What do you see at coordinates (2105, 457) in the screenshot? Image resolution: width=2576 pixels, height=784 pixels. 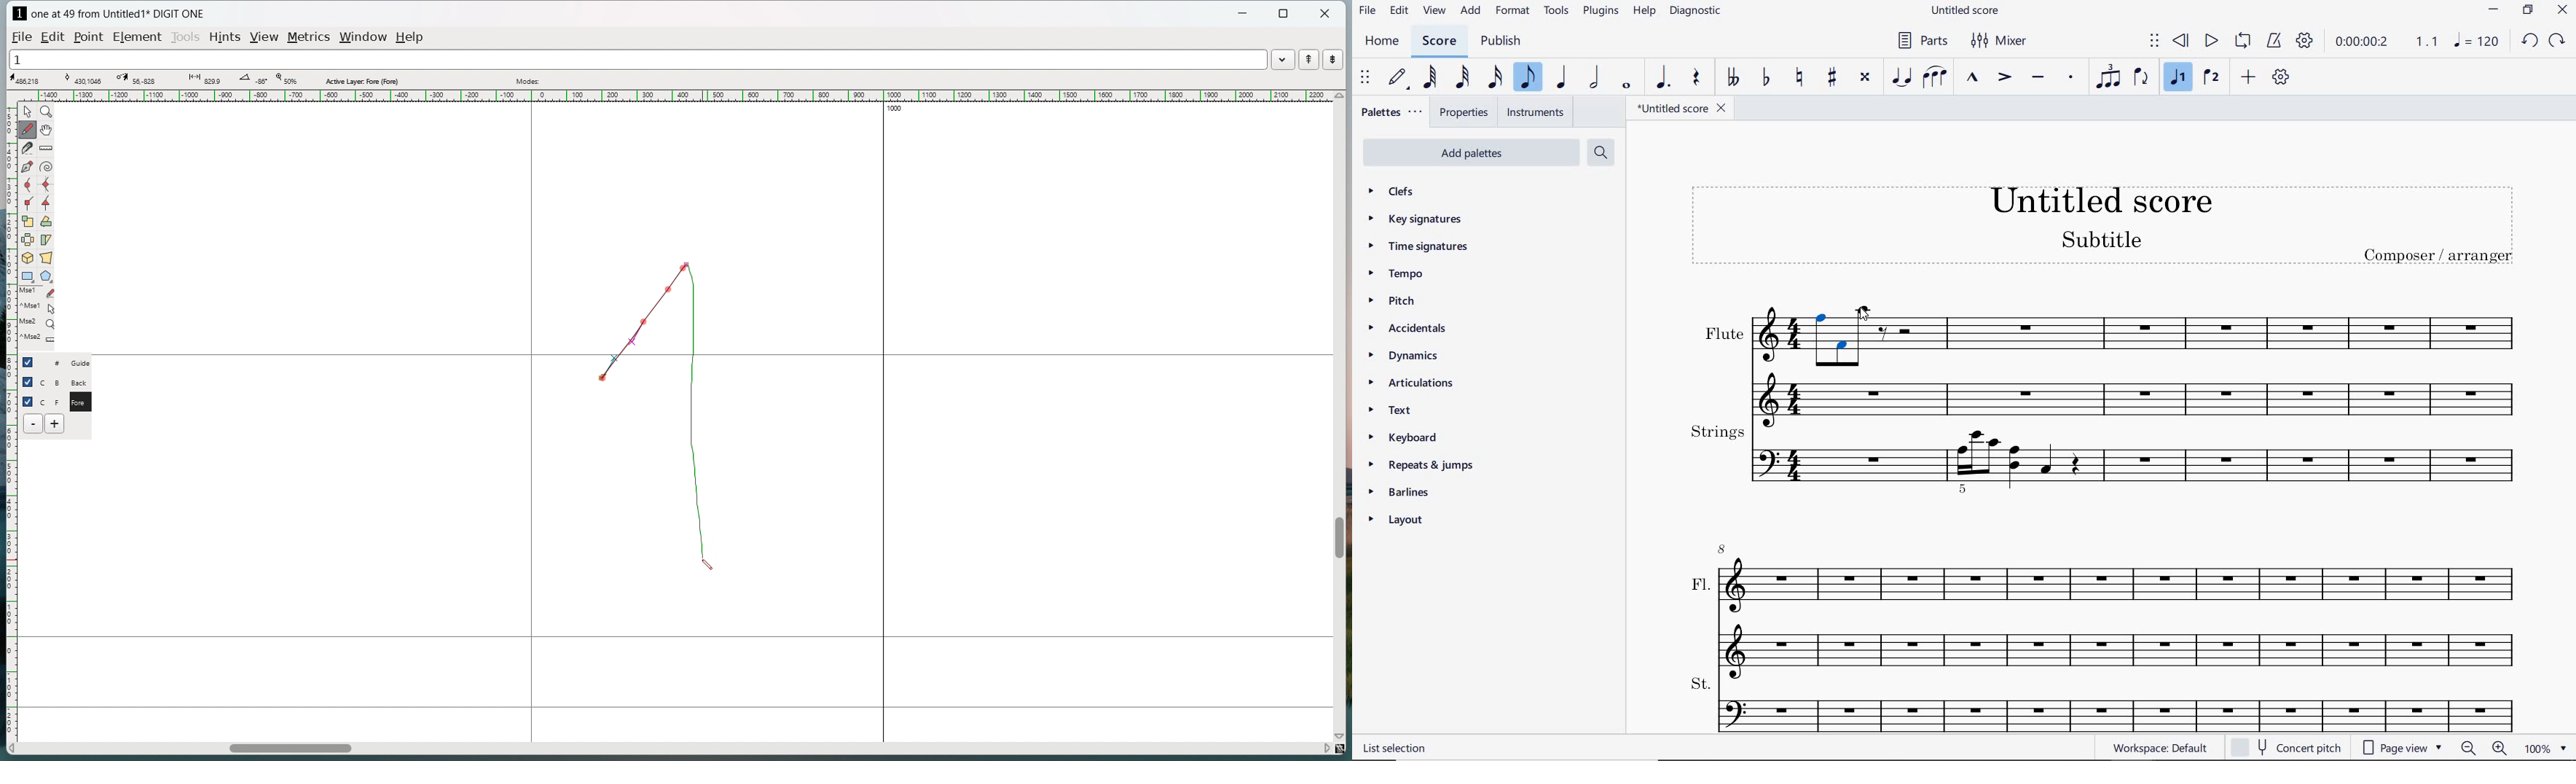 I see `strings` at bounding box center [2105, 457].